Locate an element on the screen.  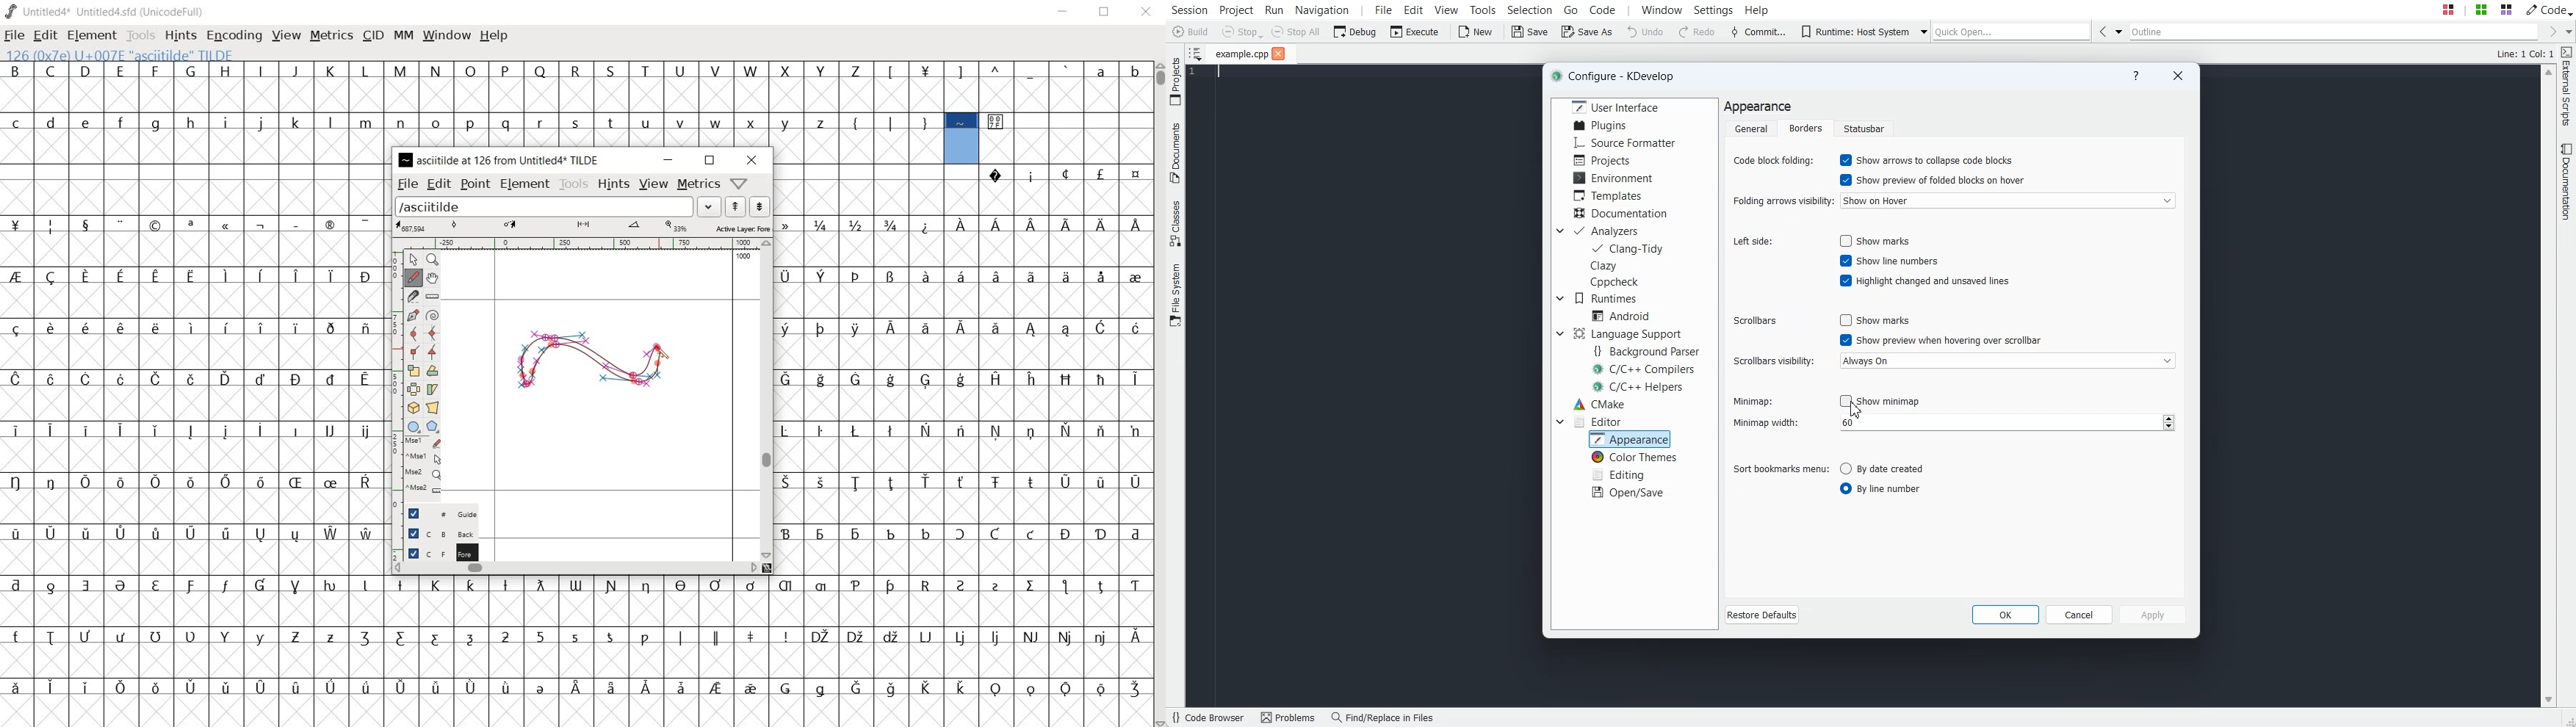
scrollbar is located at coordinates (768, 399).